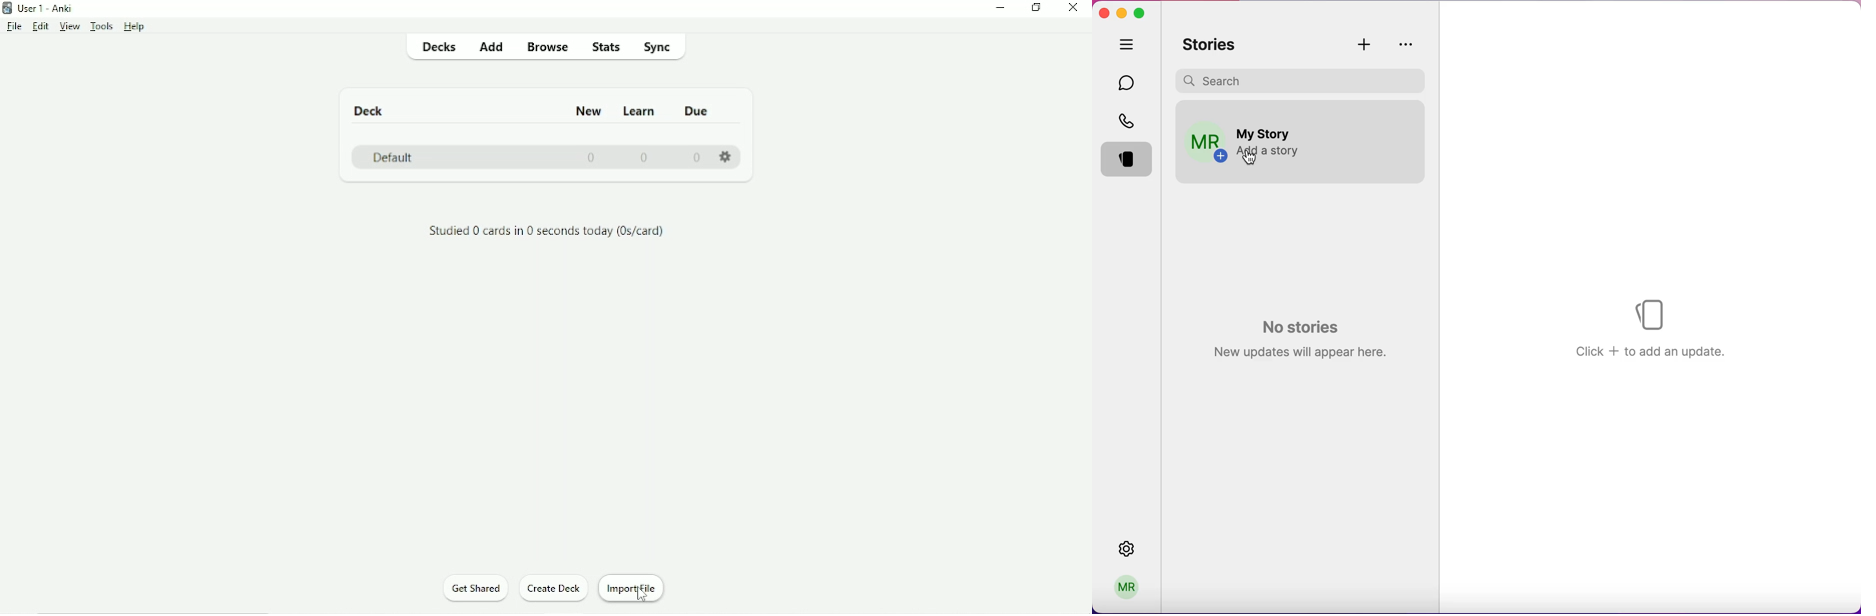 The width and height of the screenshot is (1876, 616). Describe the element at coordinates (1402, 115) in the screenshot. I see `52m` at that location.